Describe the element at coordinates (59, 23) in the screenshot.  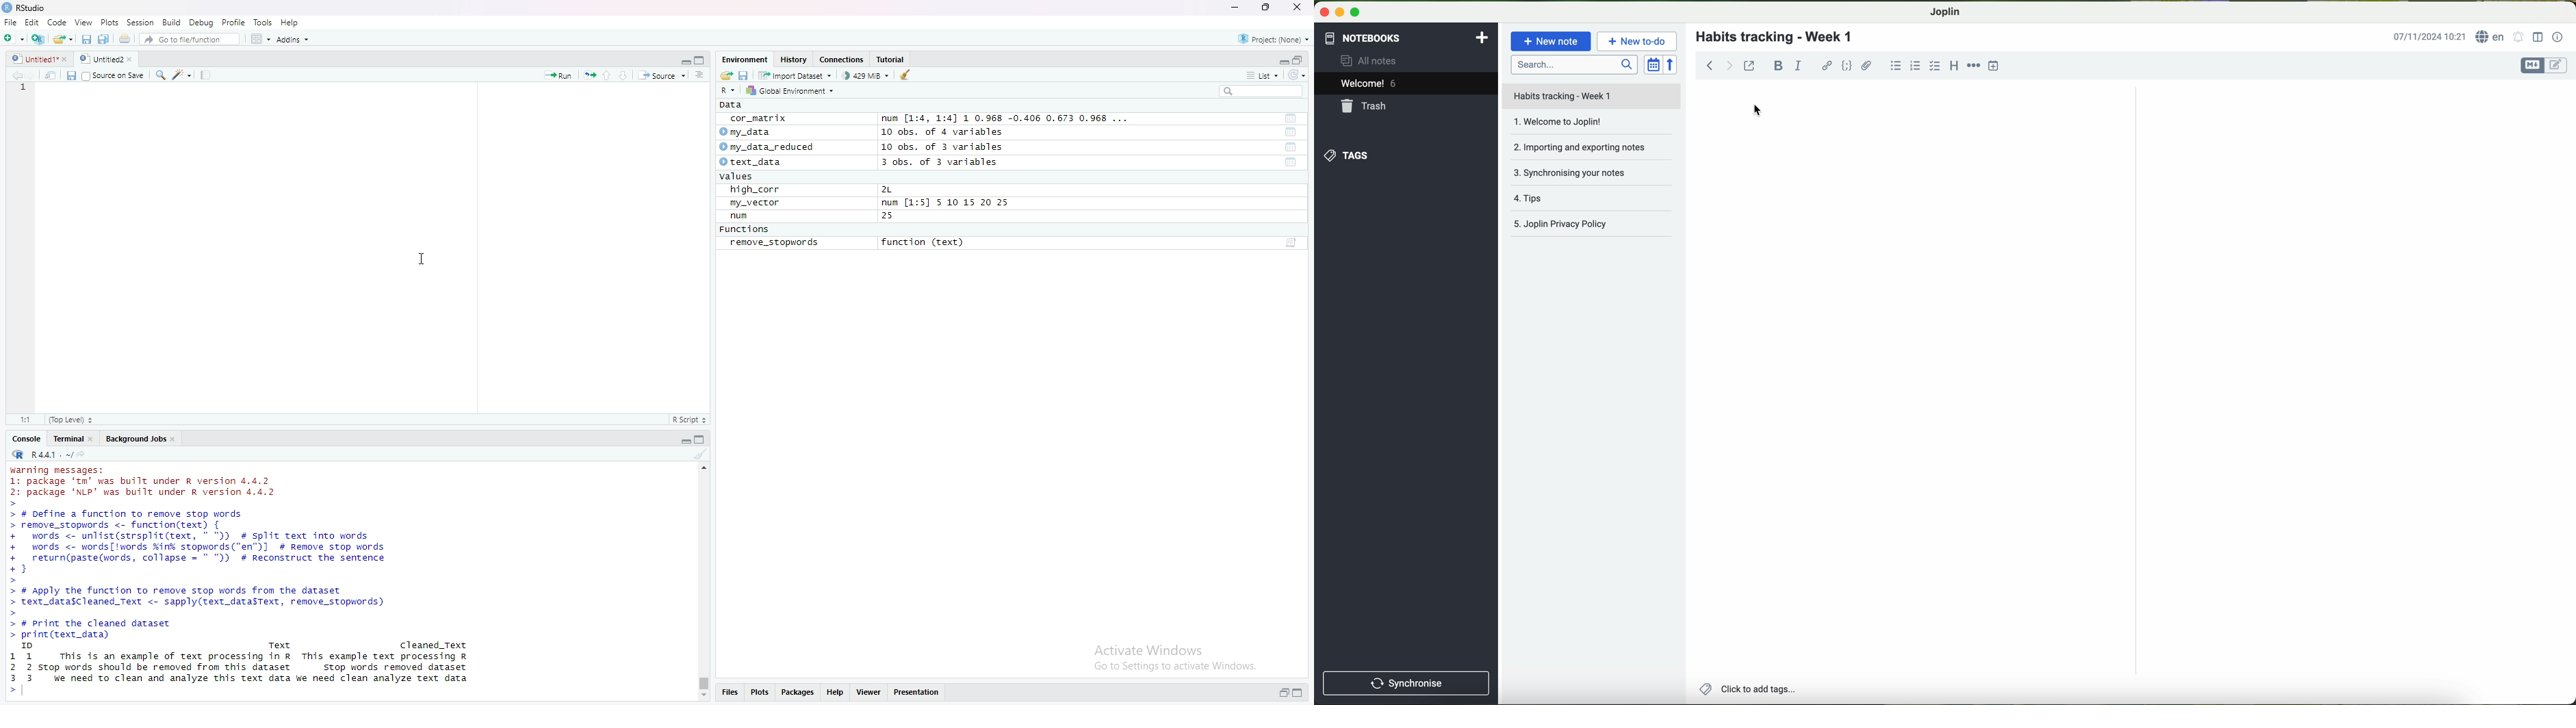
I see `Code` at that location.